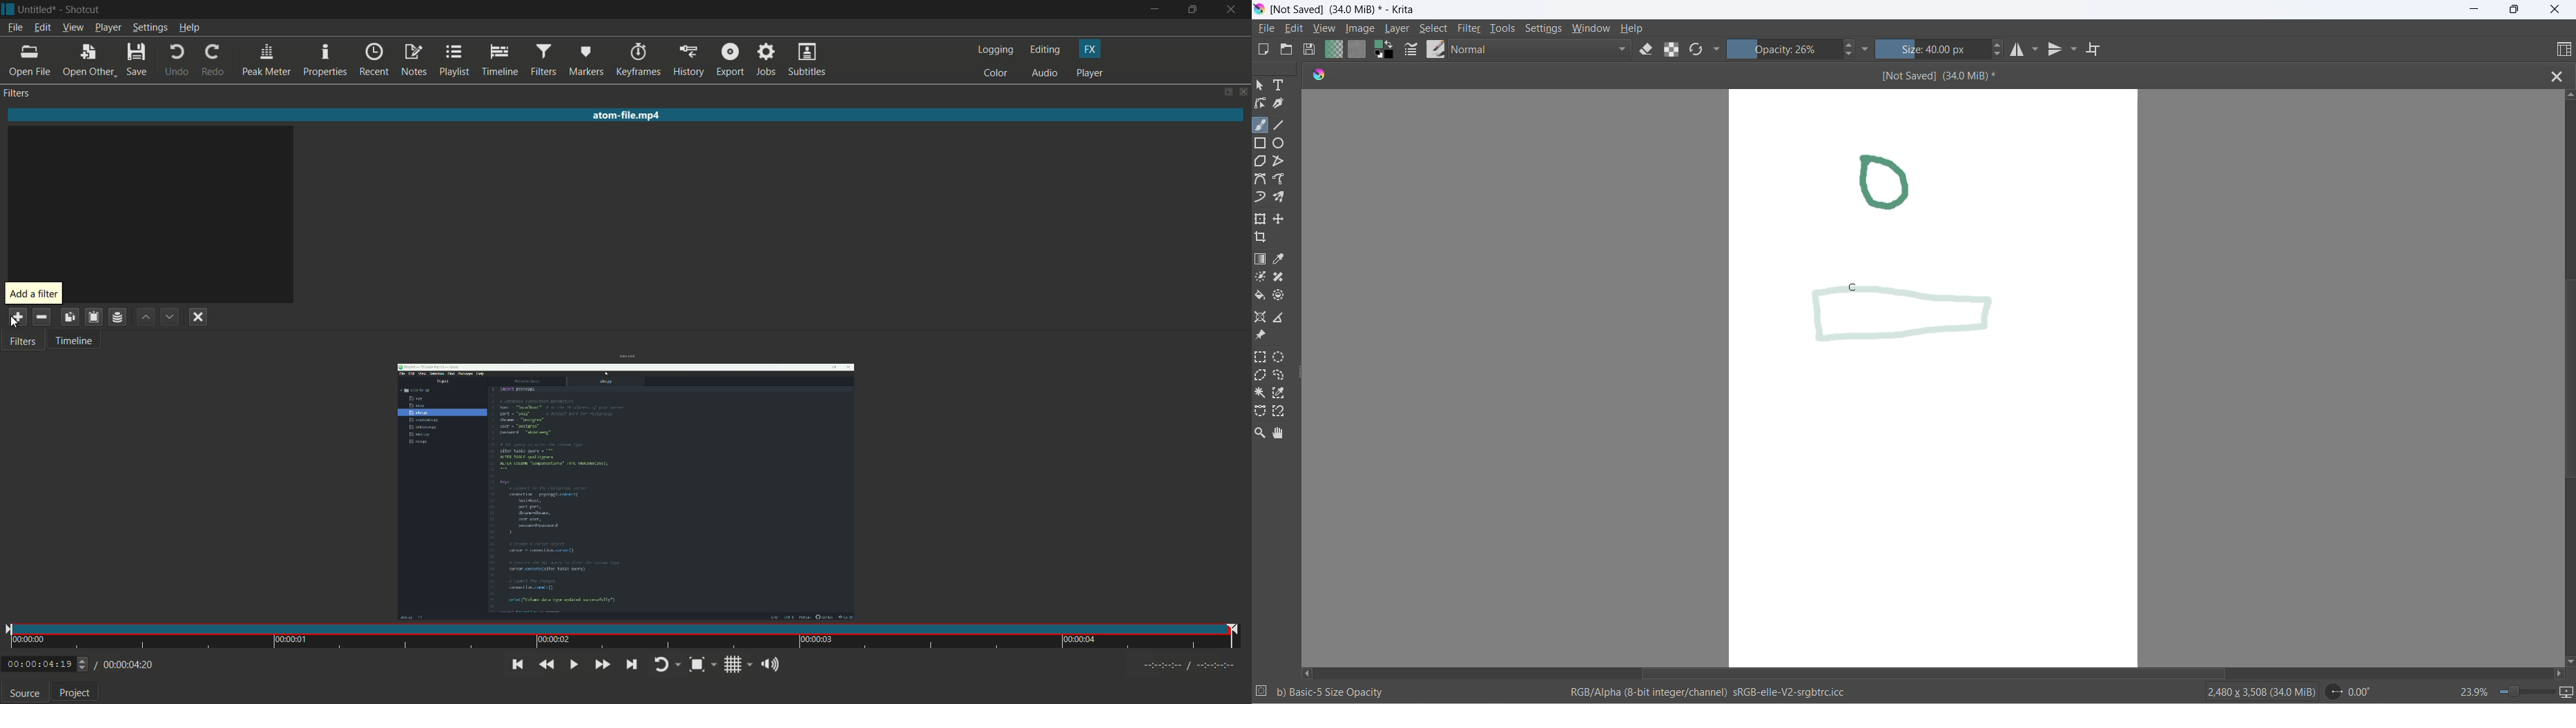  Describe the element at coordinates (1433, 50) in the screenshot. I see `brush presets` at that location.